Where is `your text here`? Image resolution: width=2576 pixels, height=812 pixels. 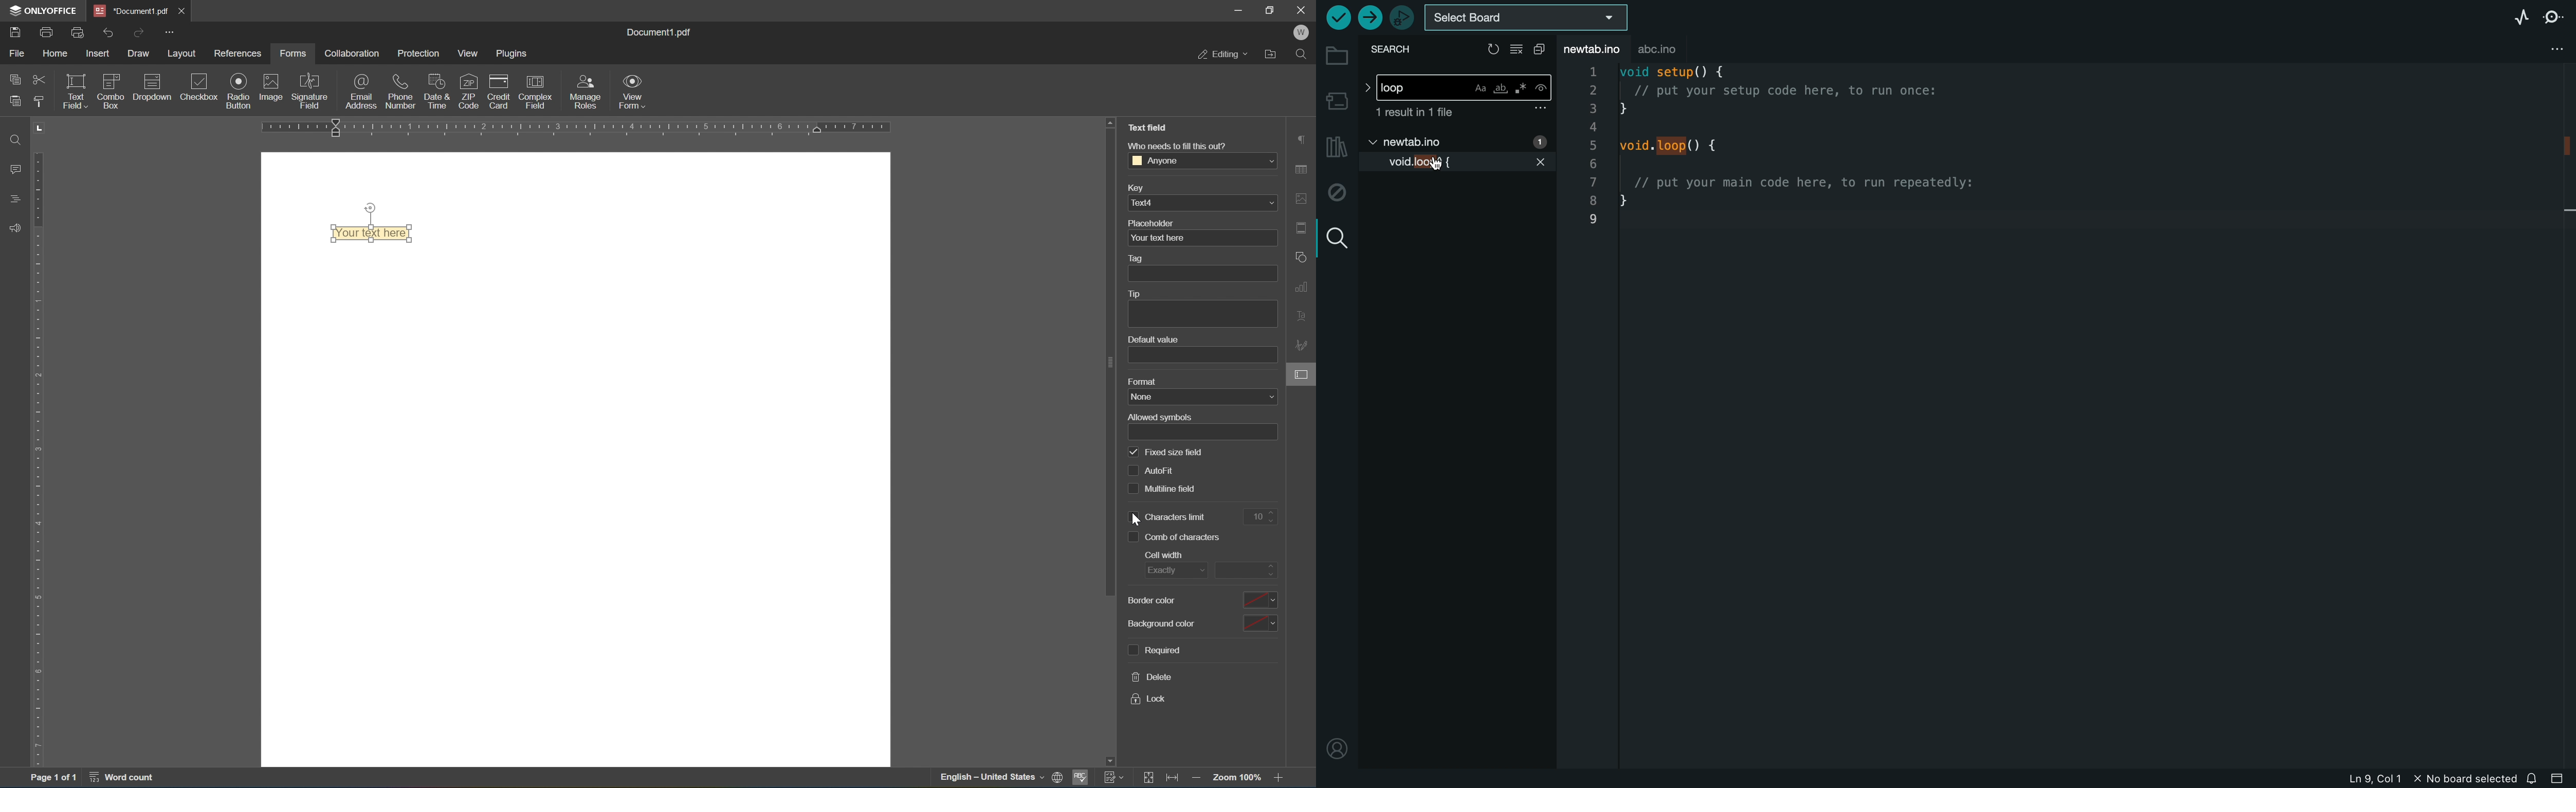
your text here is located at coordinates (1202, 238).